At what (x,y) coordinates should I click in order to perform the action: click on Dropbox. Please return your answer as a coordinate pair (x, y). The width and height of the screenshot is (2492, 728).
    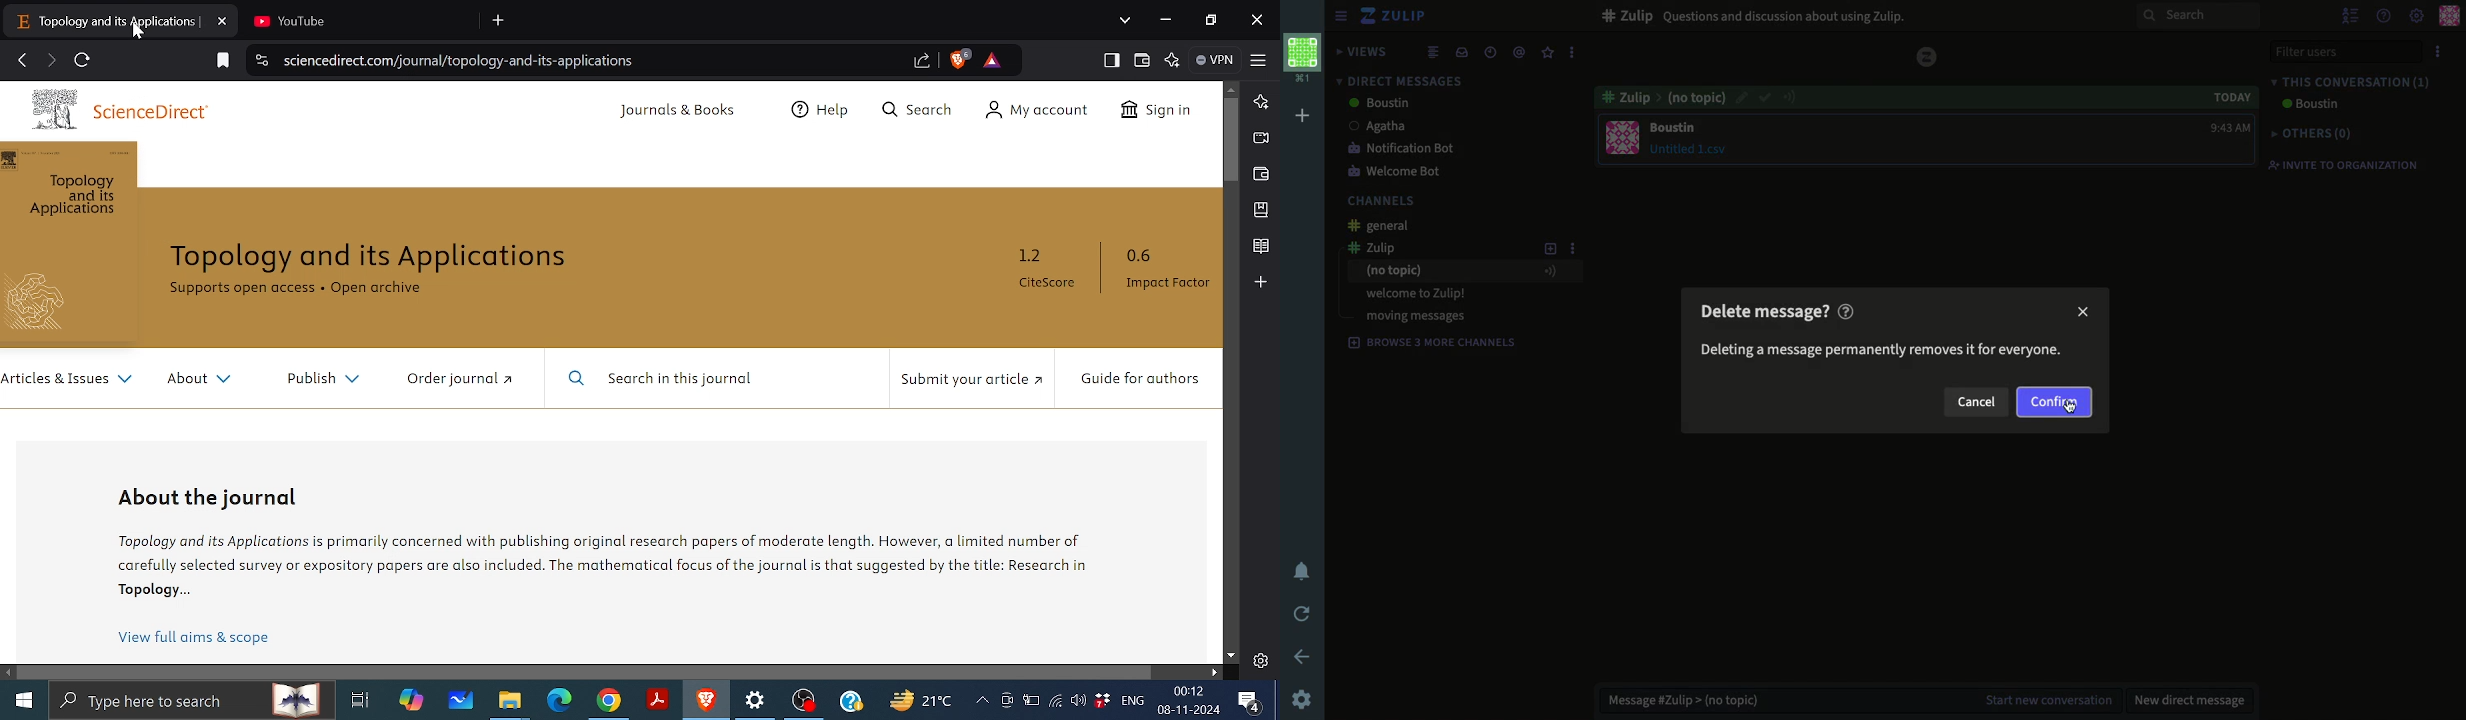
    Looking at the image, I should click on (1101, 700).